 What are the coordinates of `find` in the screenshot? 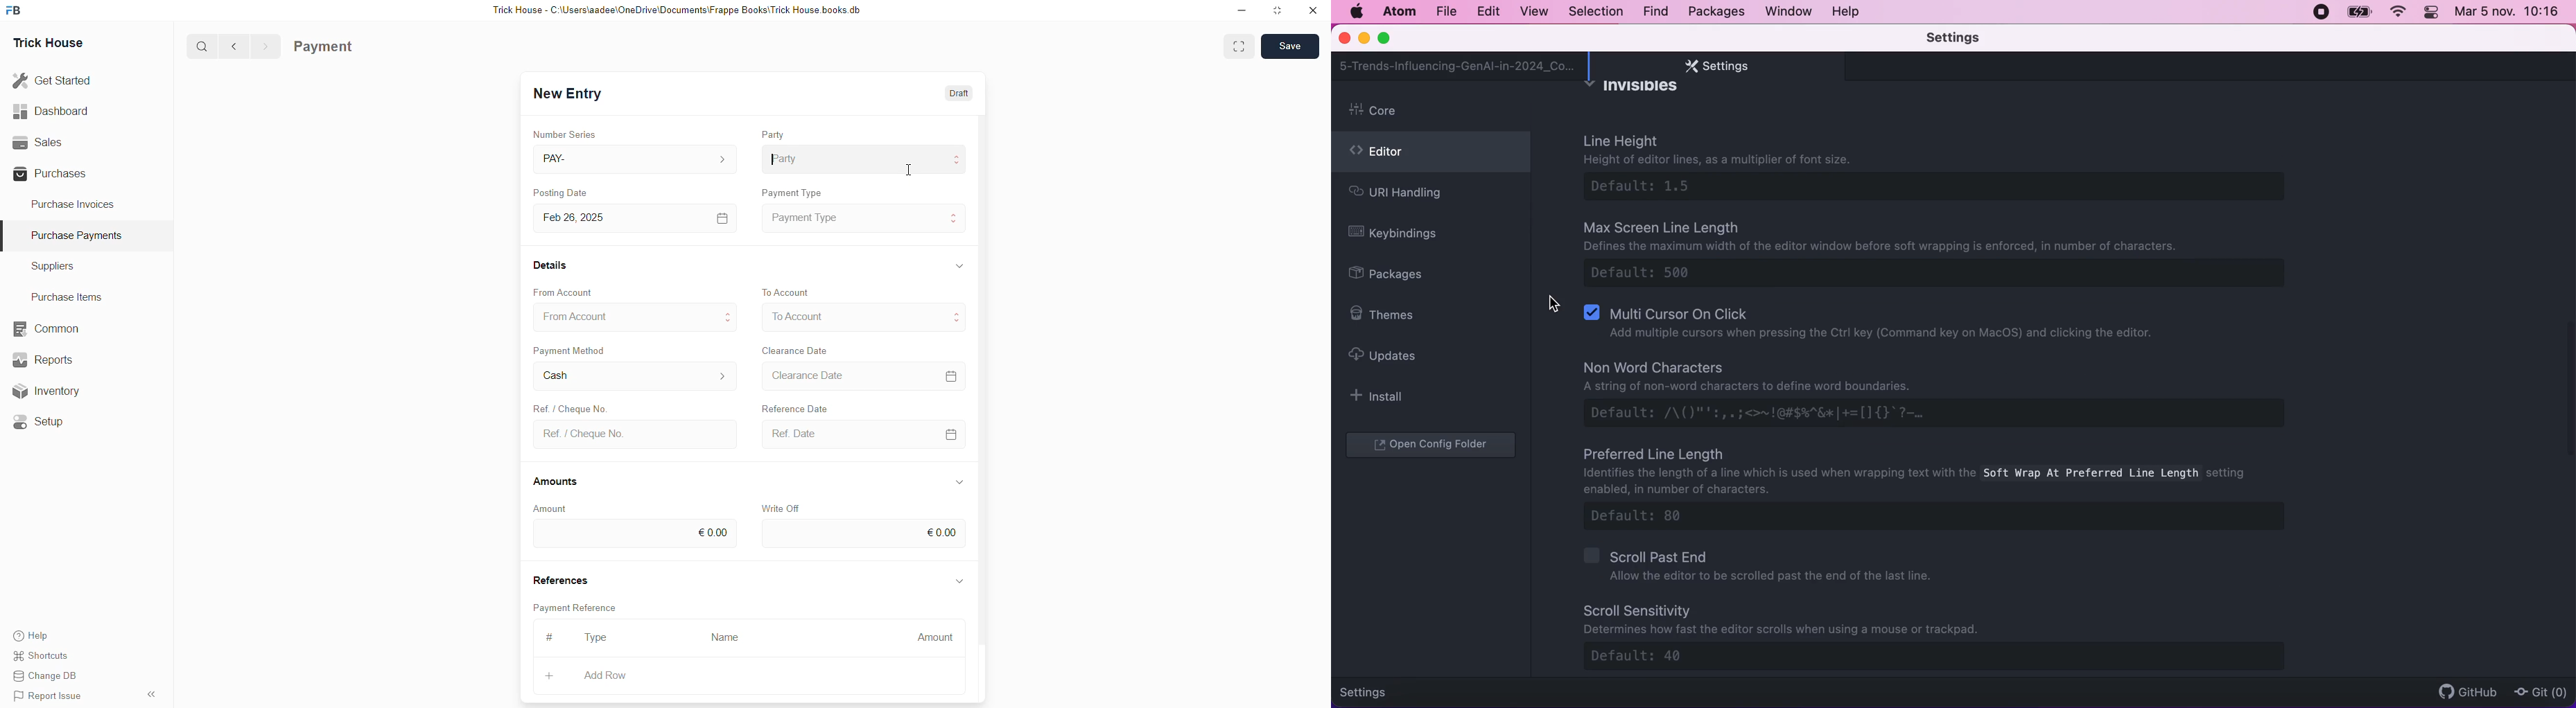 It's located at (1656, 12).